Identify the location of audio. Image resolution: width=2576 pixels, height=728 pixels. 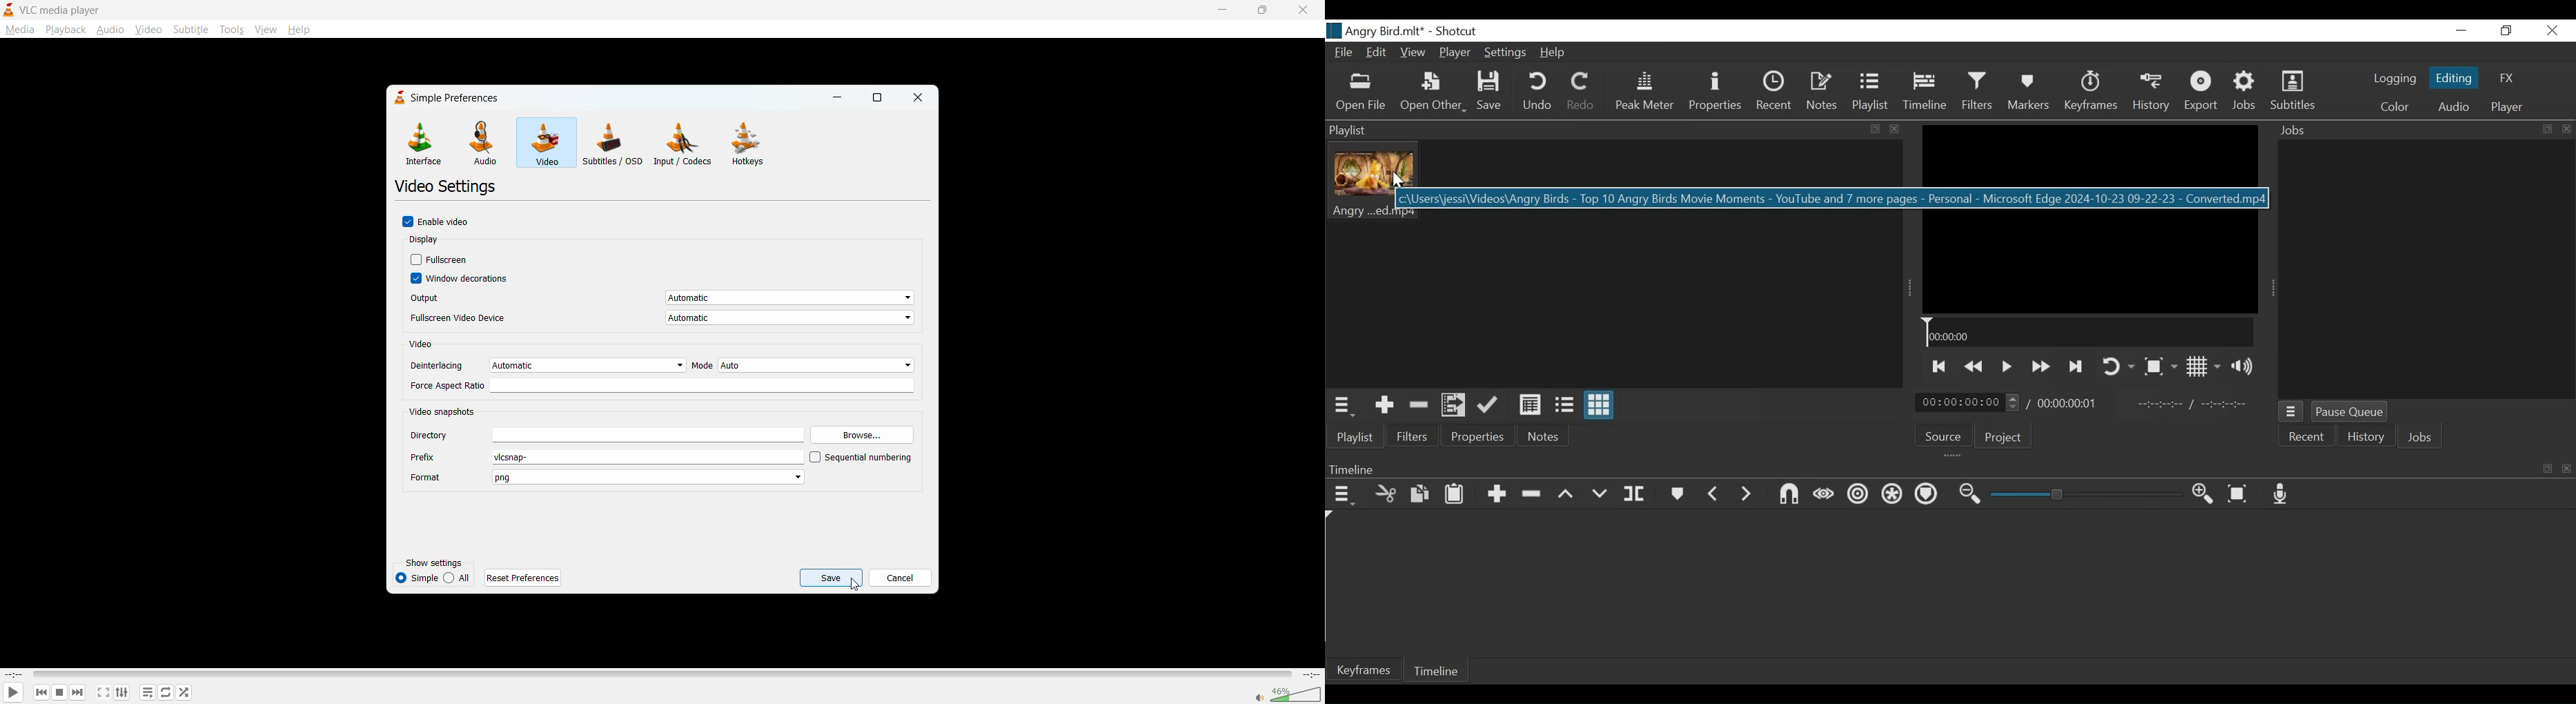
(111, 30).